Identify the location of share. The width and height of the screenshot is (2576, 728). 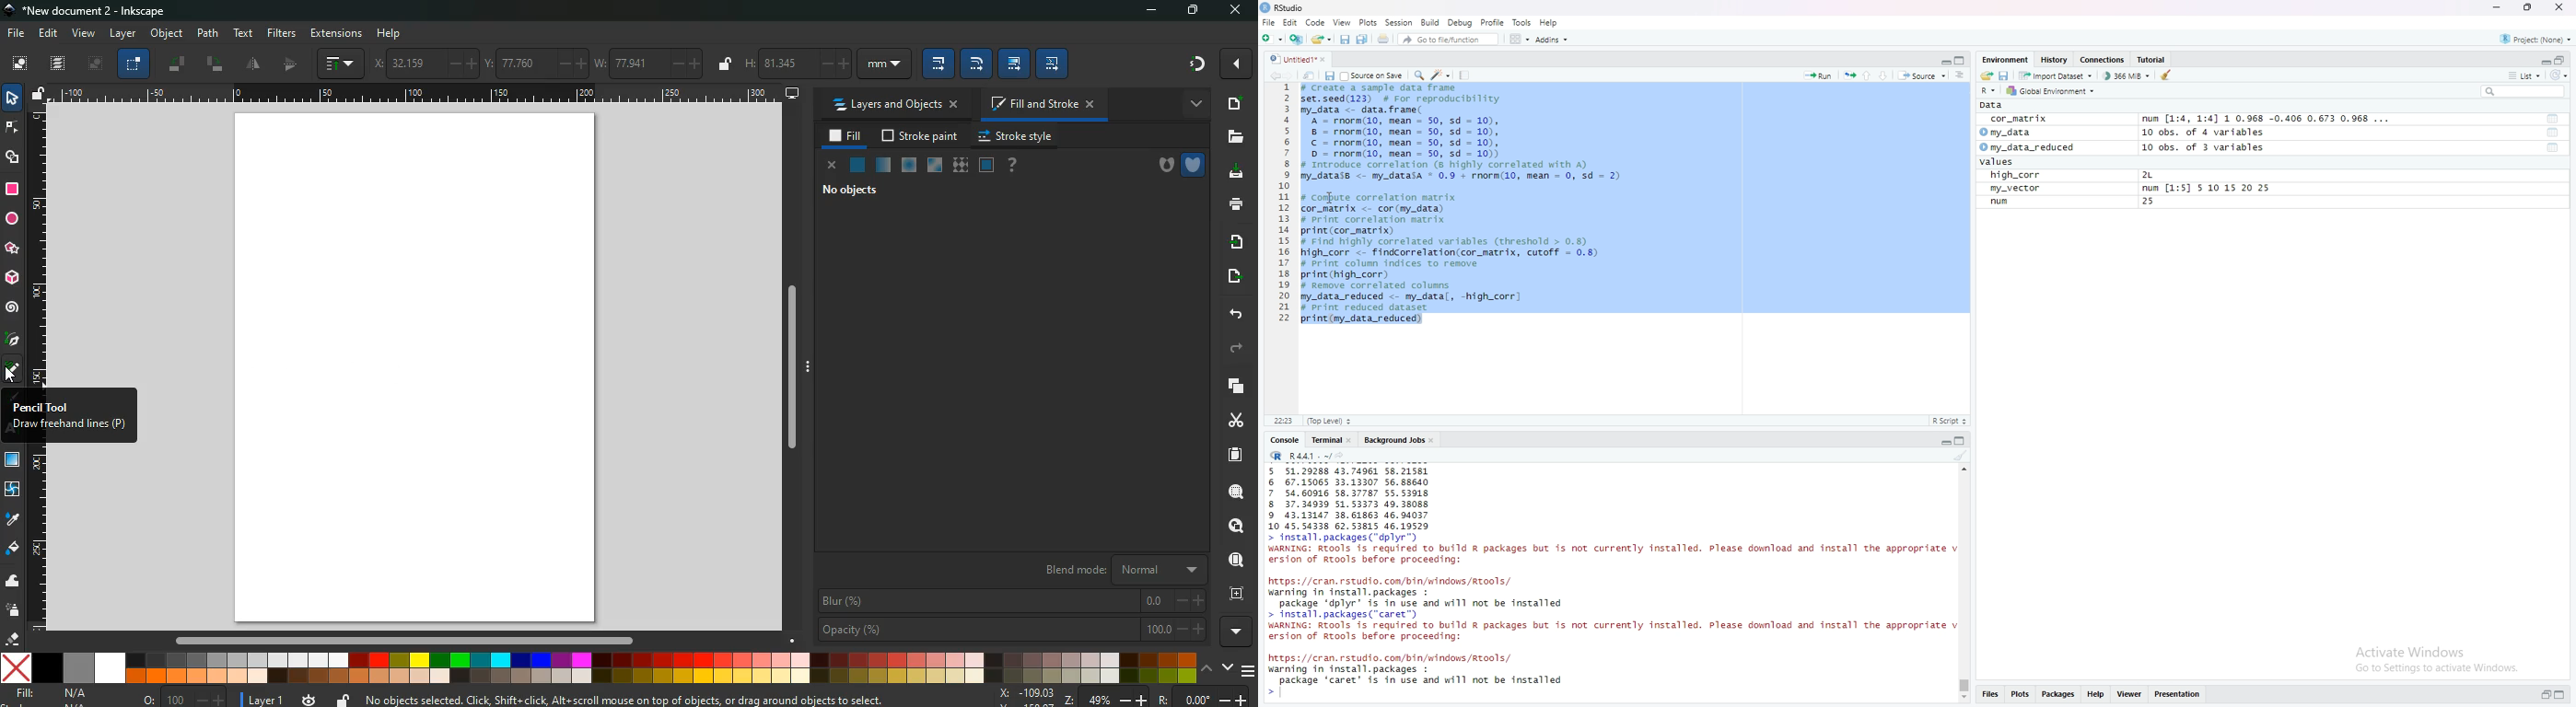
(1340, 456).